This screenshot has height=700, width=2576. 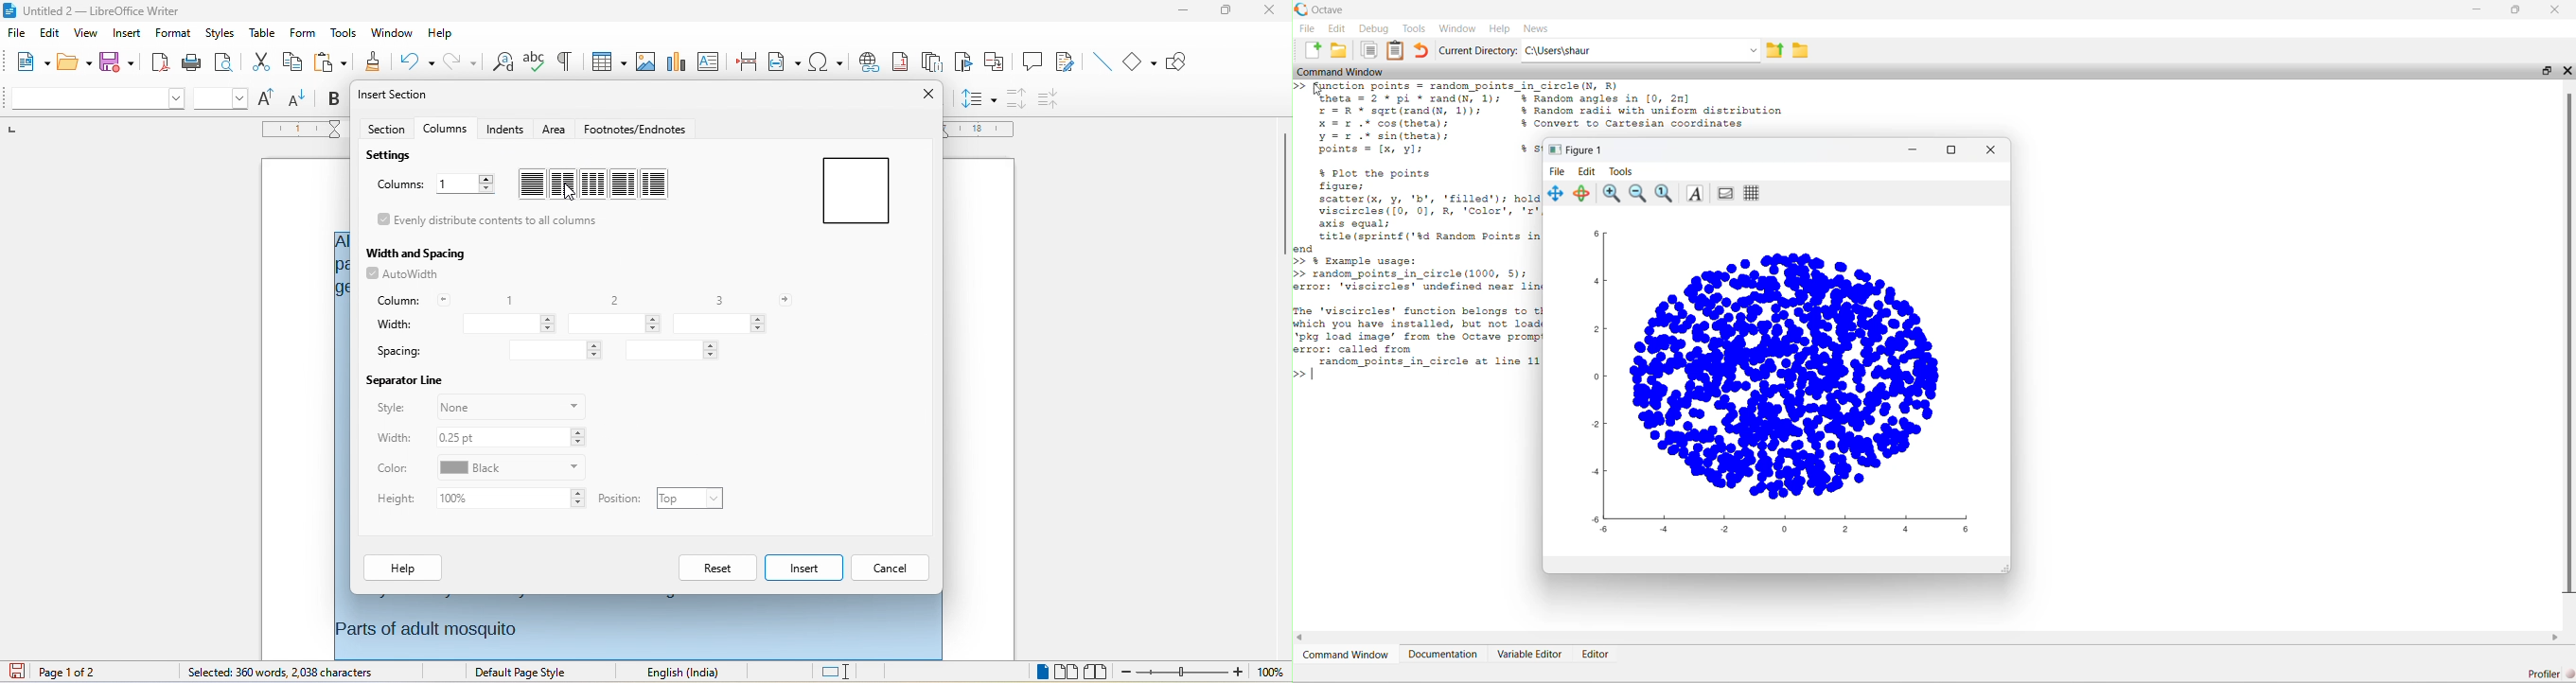 I want to click on decrease size, so click(x=298, y=97).